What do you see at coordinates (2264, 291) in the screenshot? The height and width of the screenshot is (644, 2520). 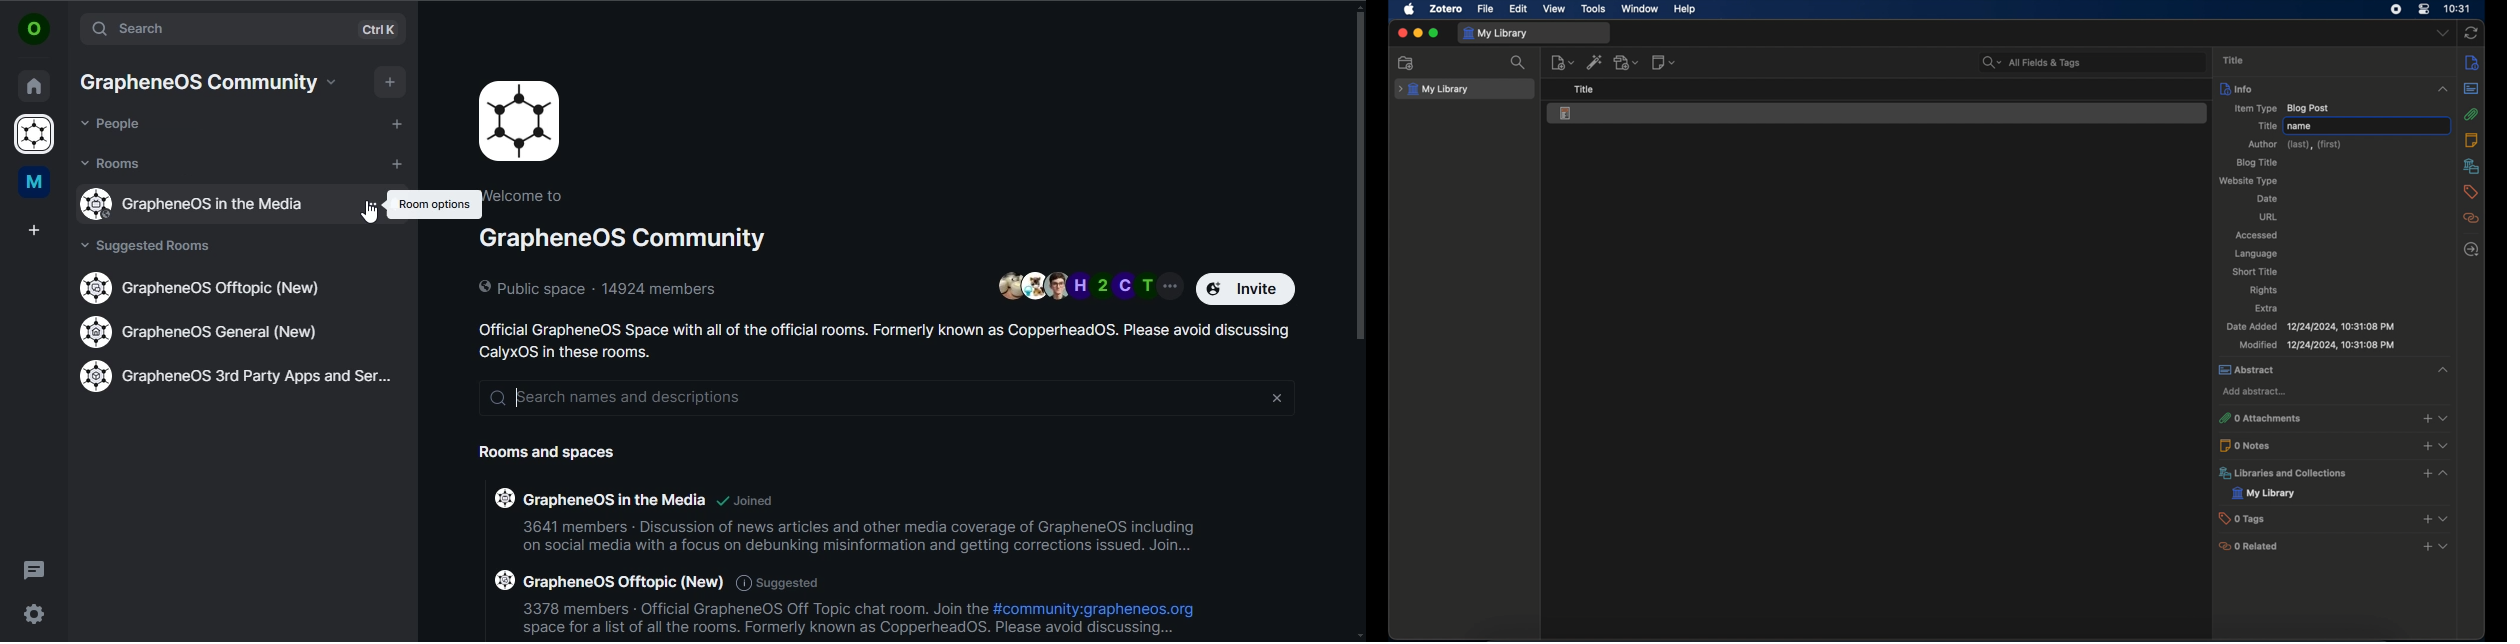 I see `rights` at bounding box center [2264, 291].